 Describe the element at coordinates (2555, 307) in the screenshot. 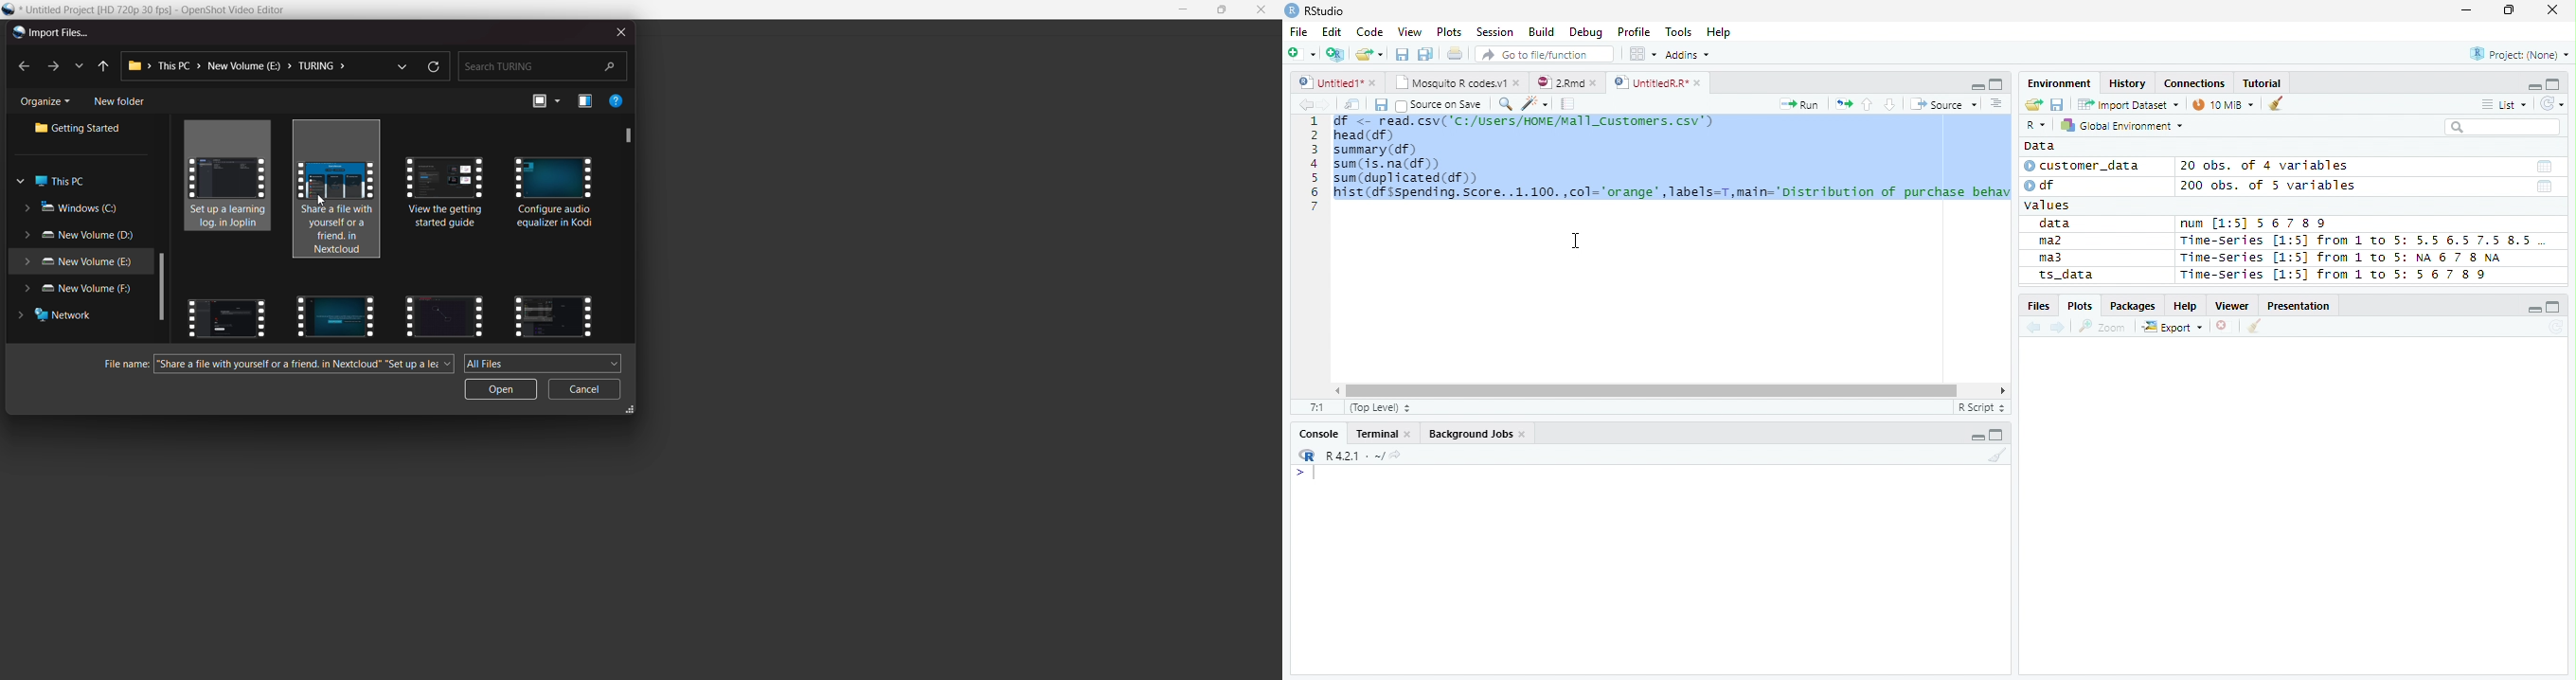

I see `Maximize` at that location.